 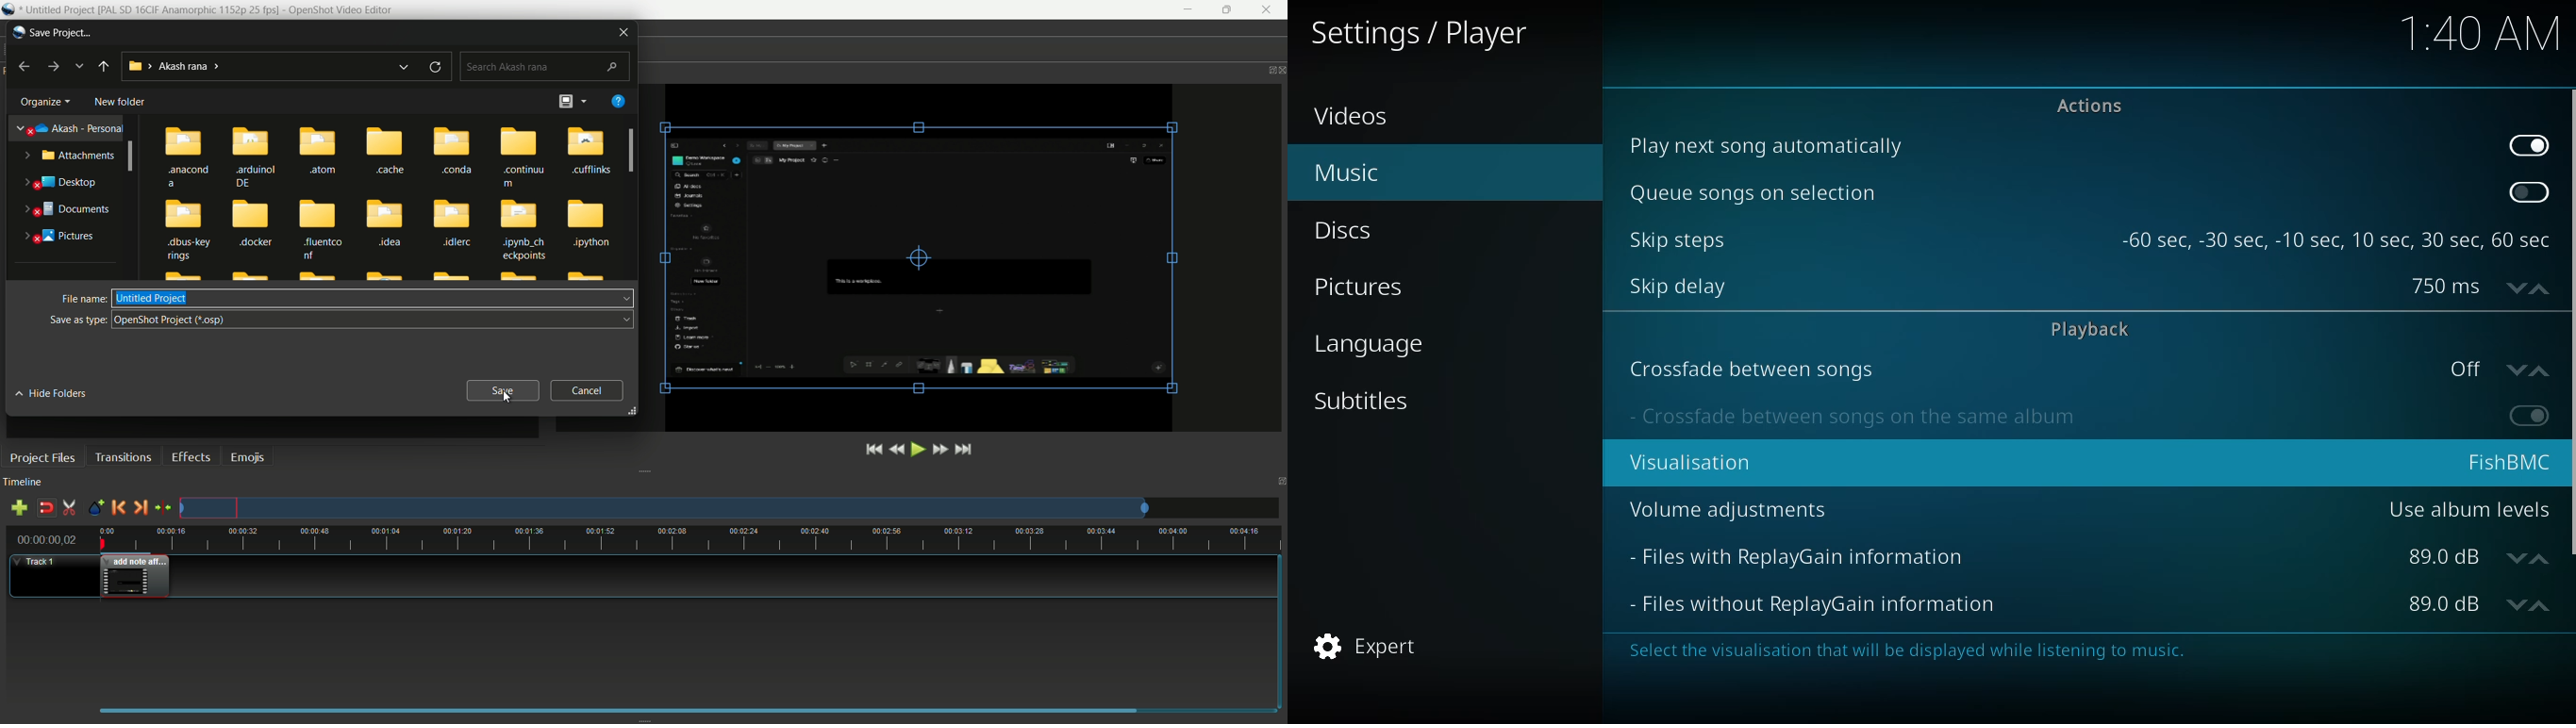 I want to click on off, so click(x=2498, y=368).